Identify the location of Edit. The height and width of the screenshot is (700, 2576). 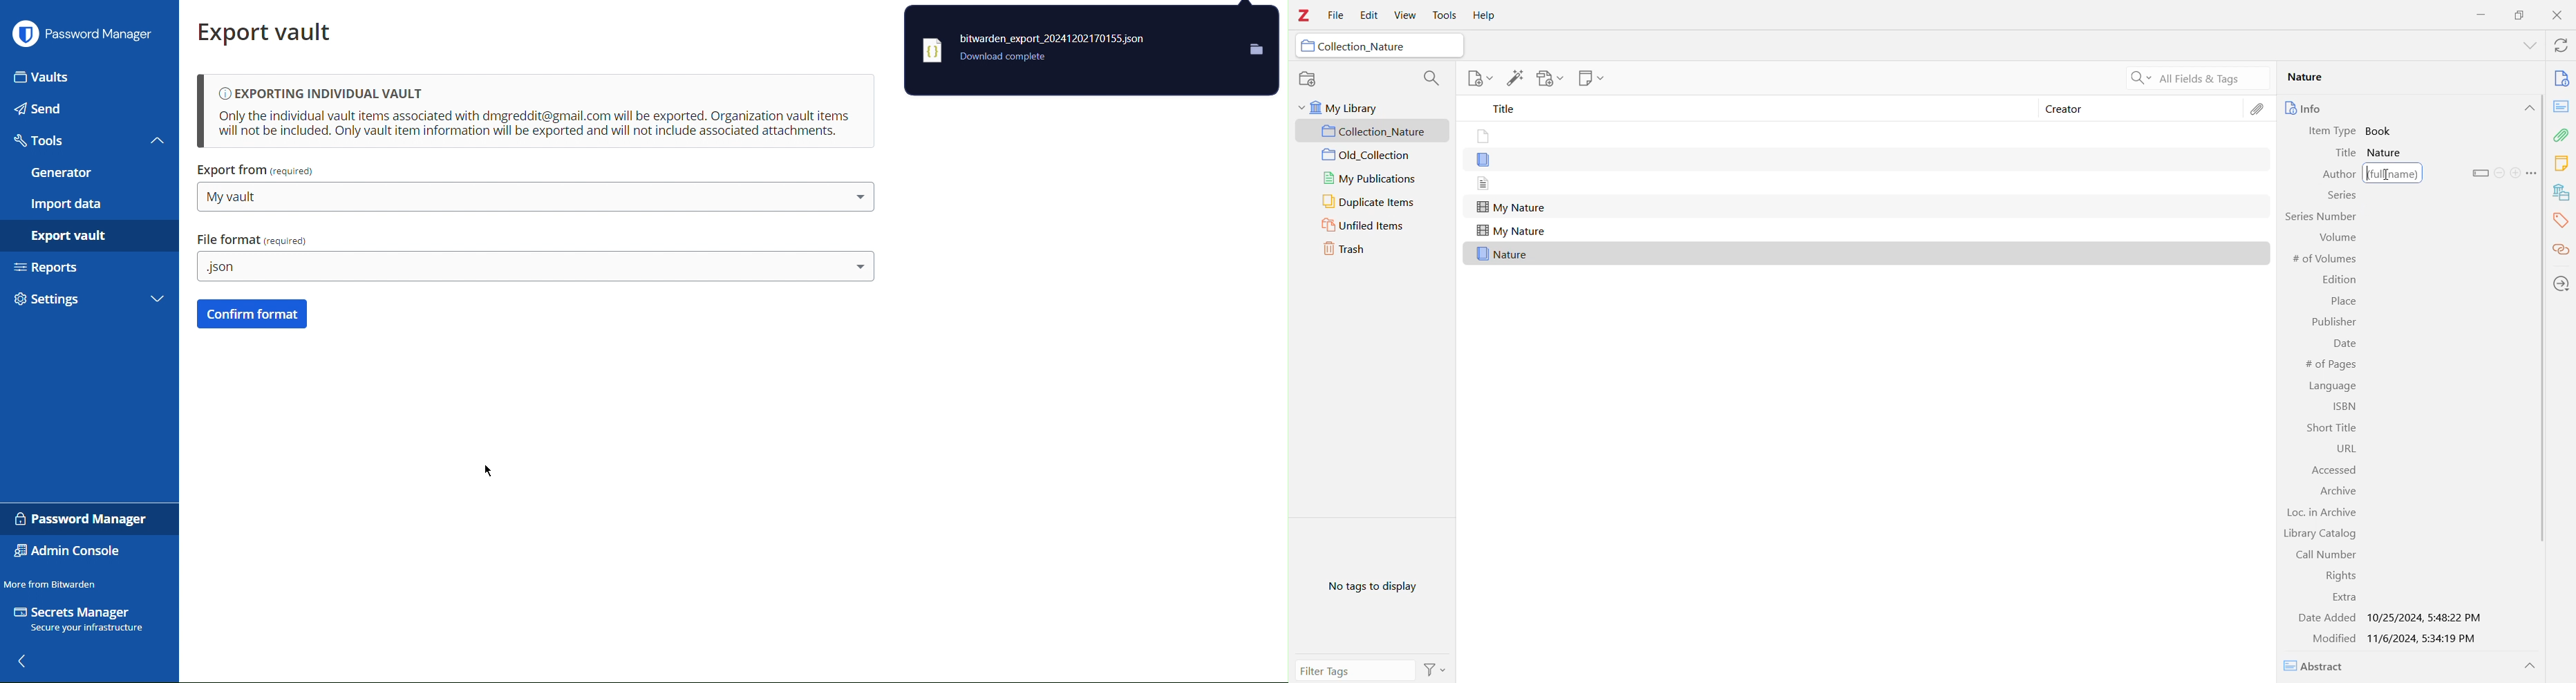
(1366, 16).